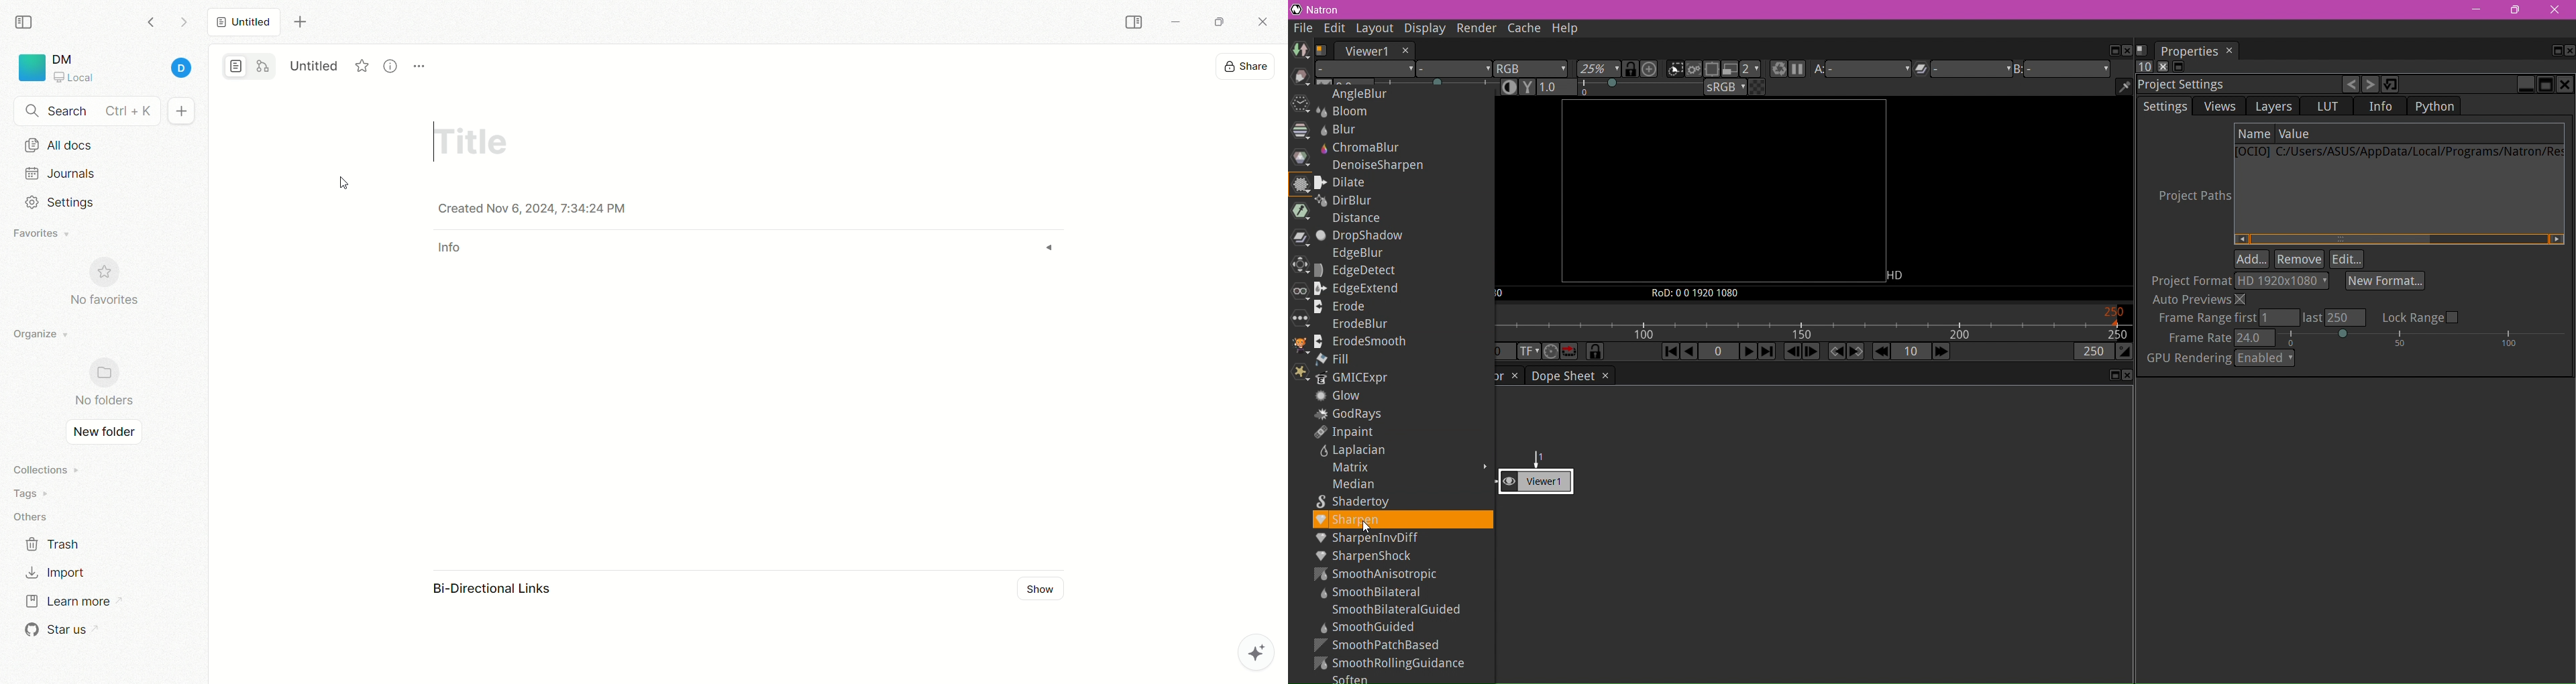 This screenshot has height=700, width=2576. I want to click on When the proxy mode is activated, it scales down the rendered image by this factor to accelerate the rendering, so click(1751, 69).